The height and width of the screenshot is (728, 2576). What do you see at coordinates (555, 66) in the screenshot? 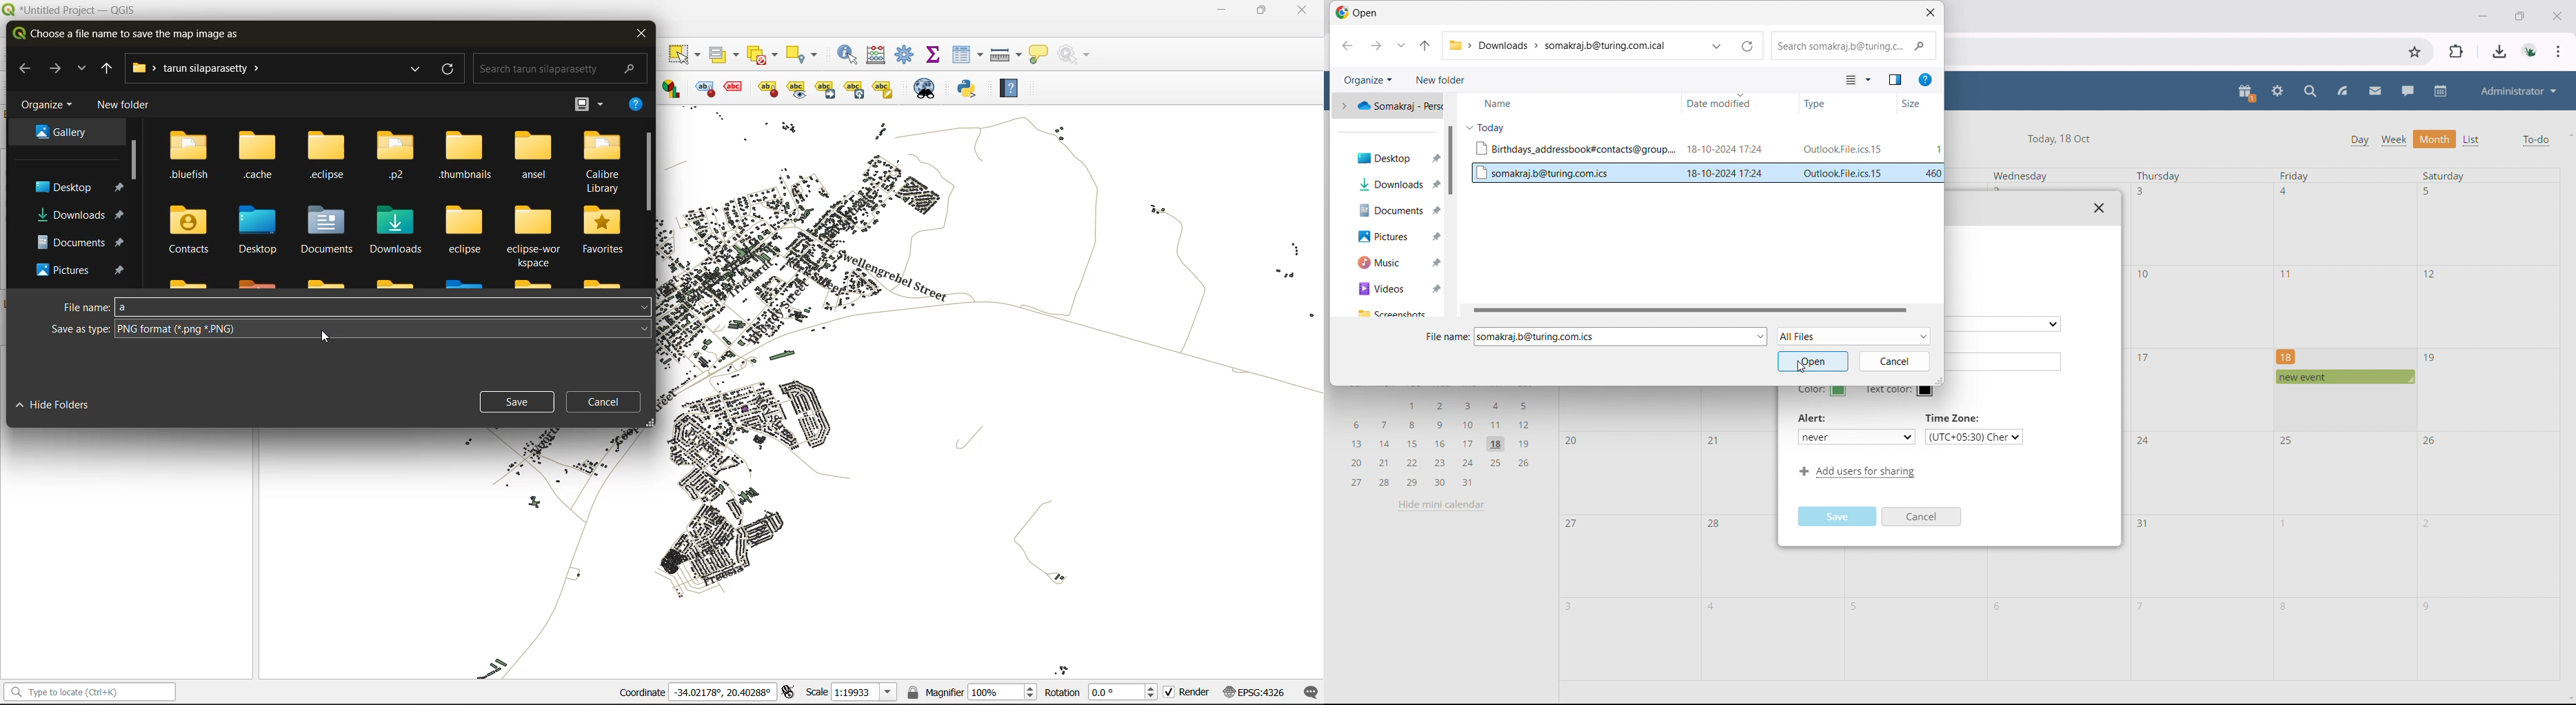
I see `search` at bounding box center [555, 66].